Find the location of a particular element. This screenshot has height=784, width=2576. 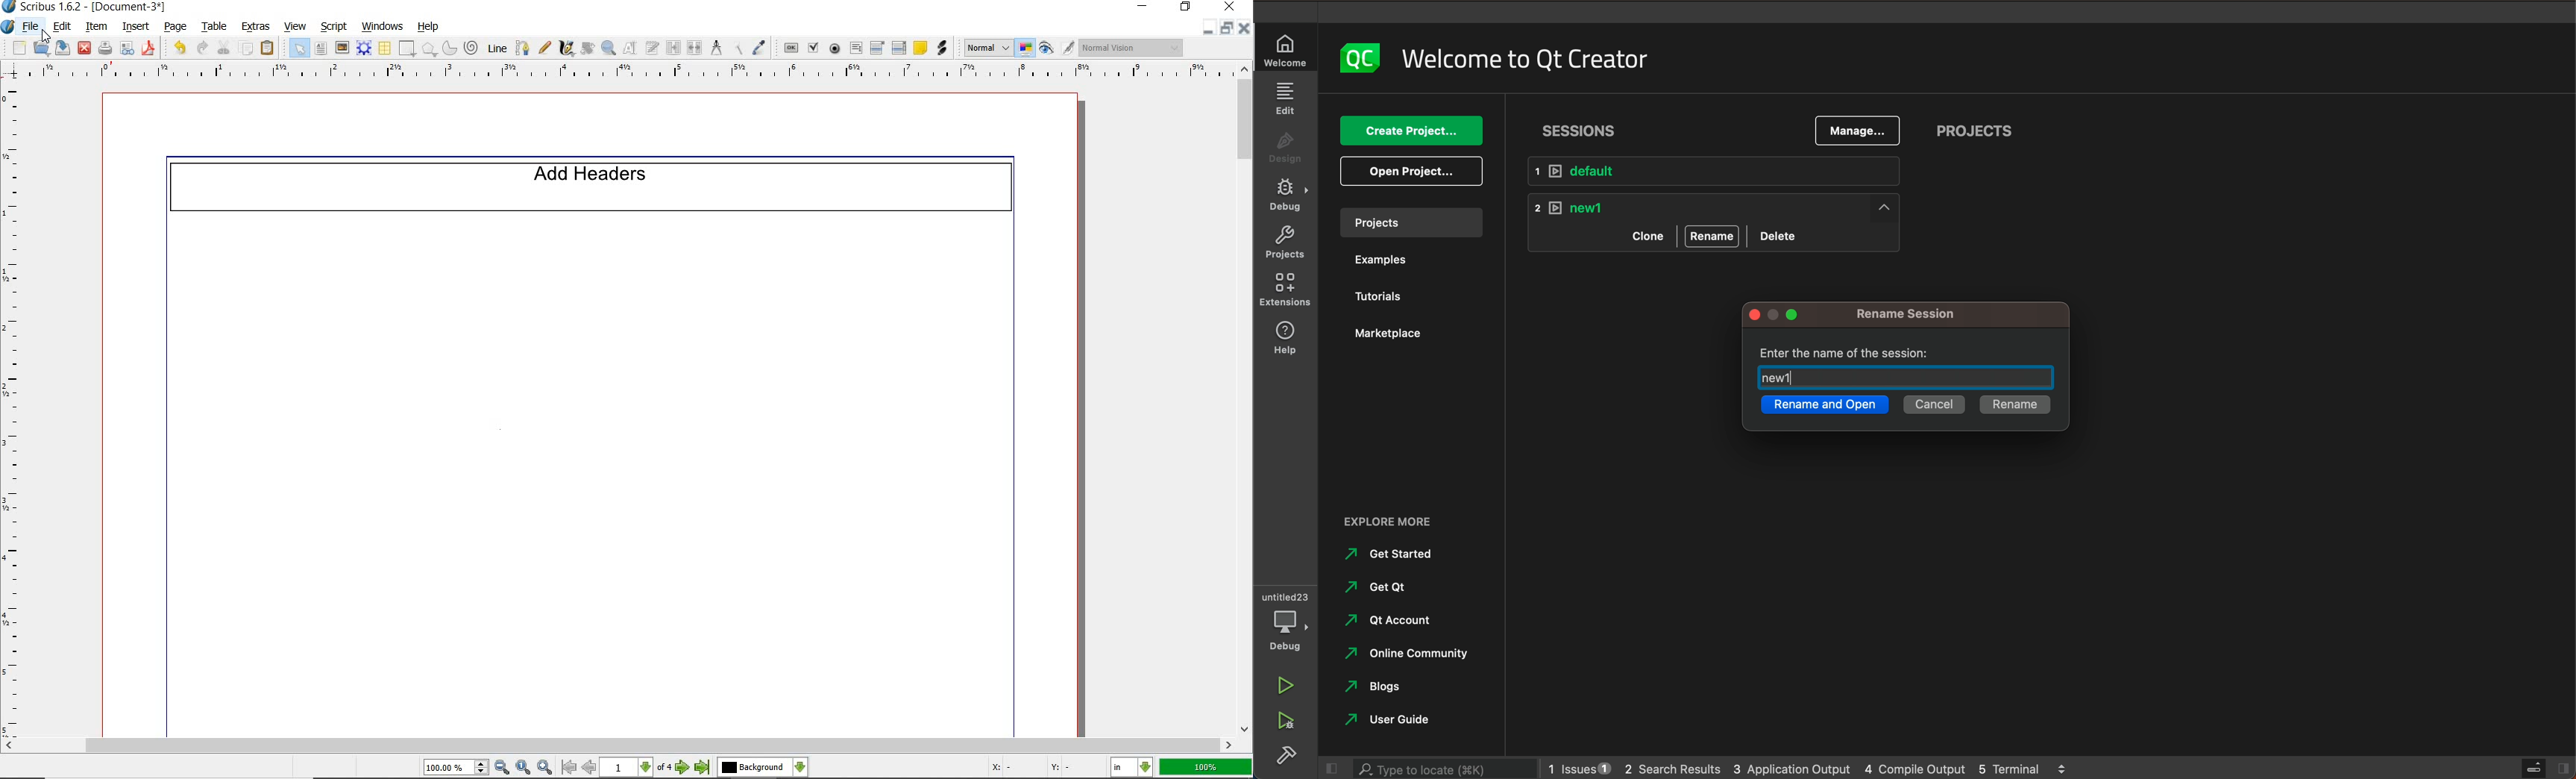

edit is located at coordinates (61, 27).